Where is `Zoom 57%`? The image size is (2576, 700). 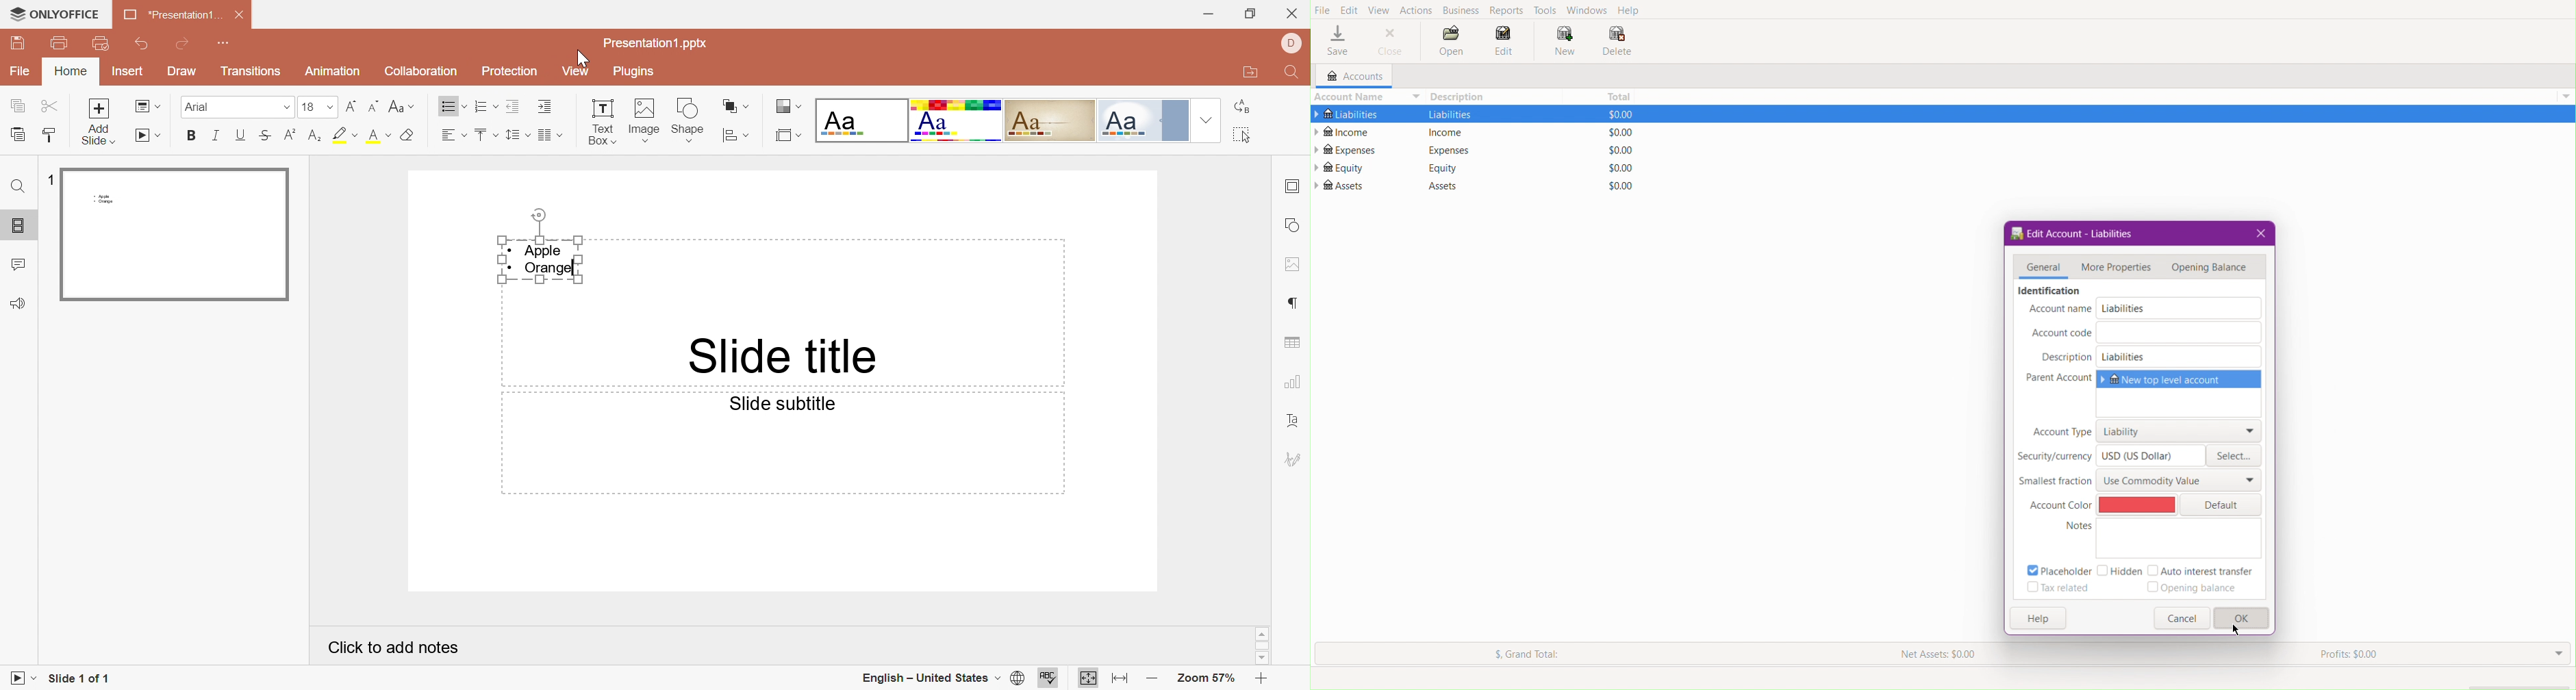 Zoom 57% is located at coordinates (1204, 678).